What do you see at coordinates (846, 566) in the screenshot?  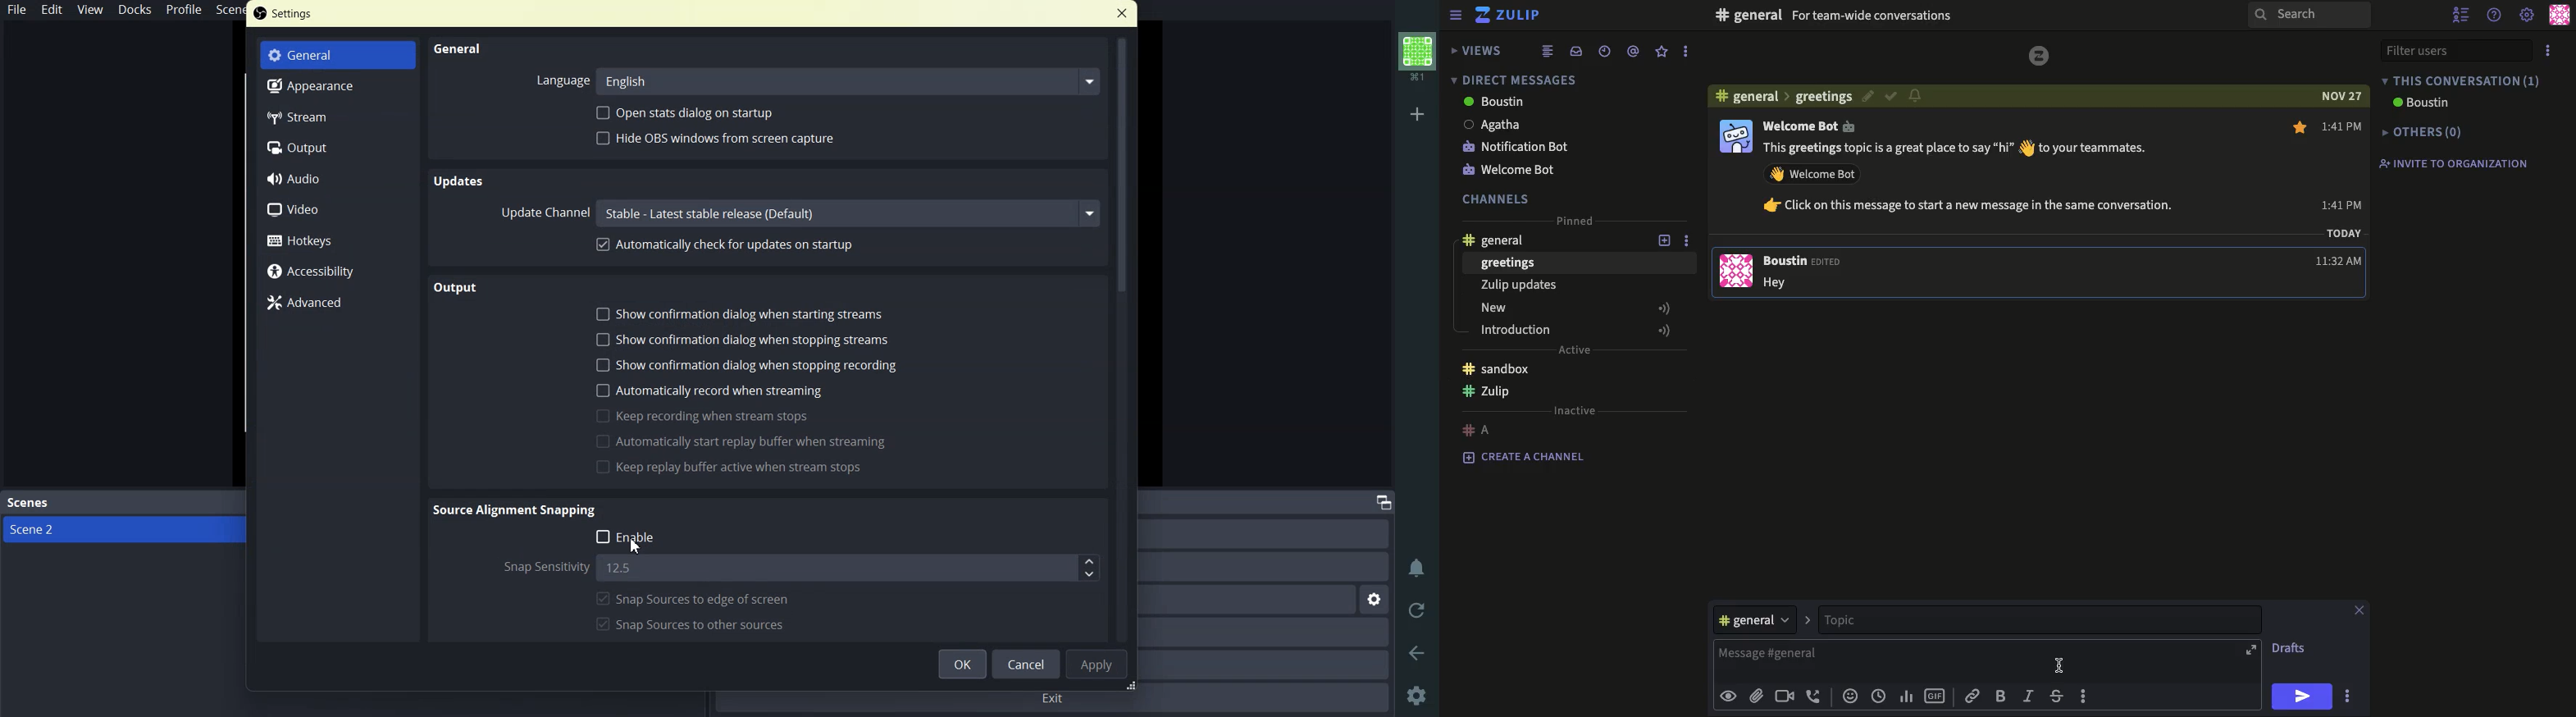 I see `12.5` at bounding box center [846, 566].